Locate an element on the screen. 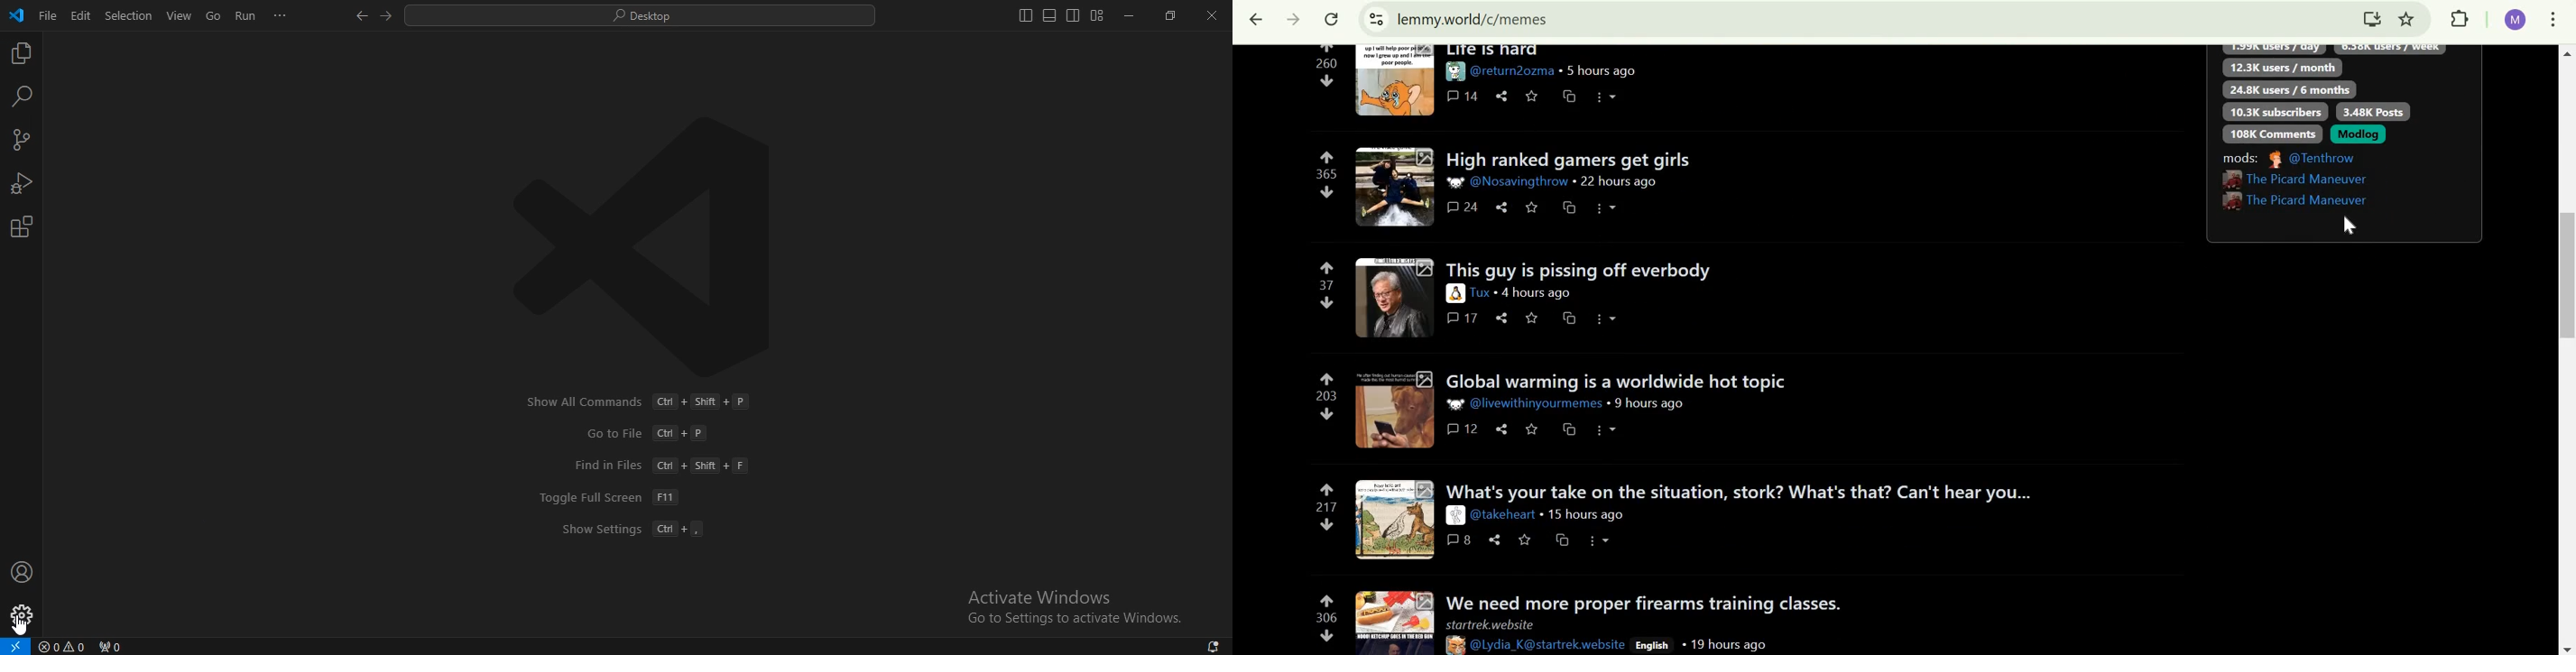 The image size is (2576, 672). share is located at coordinates (1503, 428).